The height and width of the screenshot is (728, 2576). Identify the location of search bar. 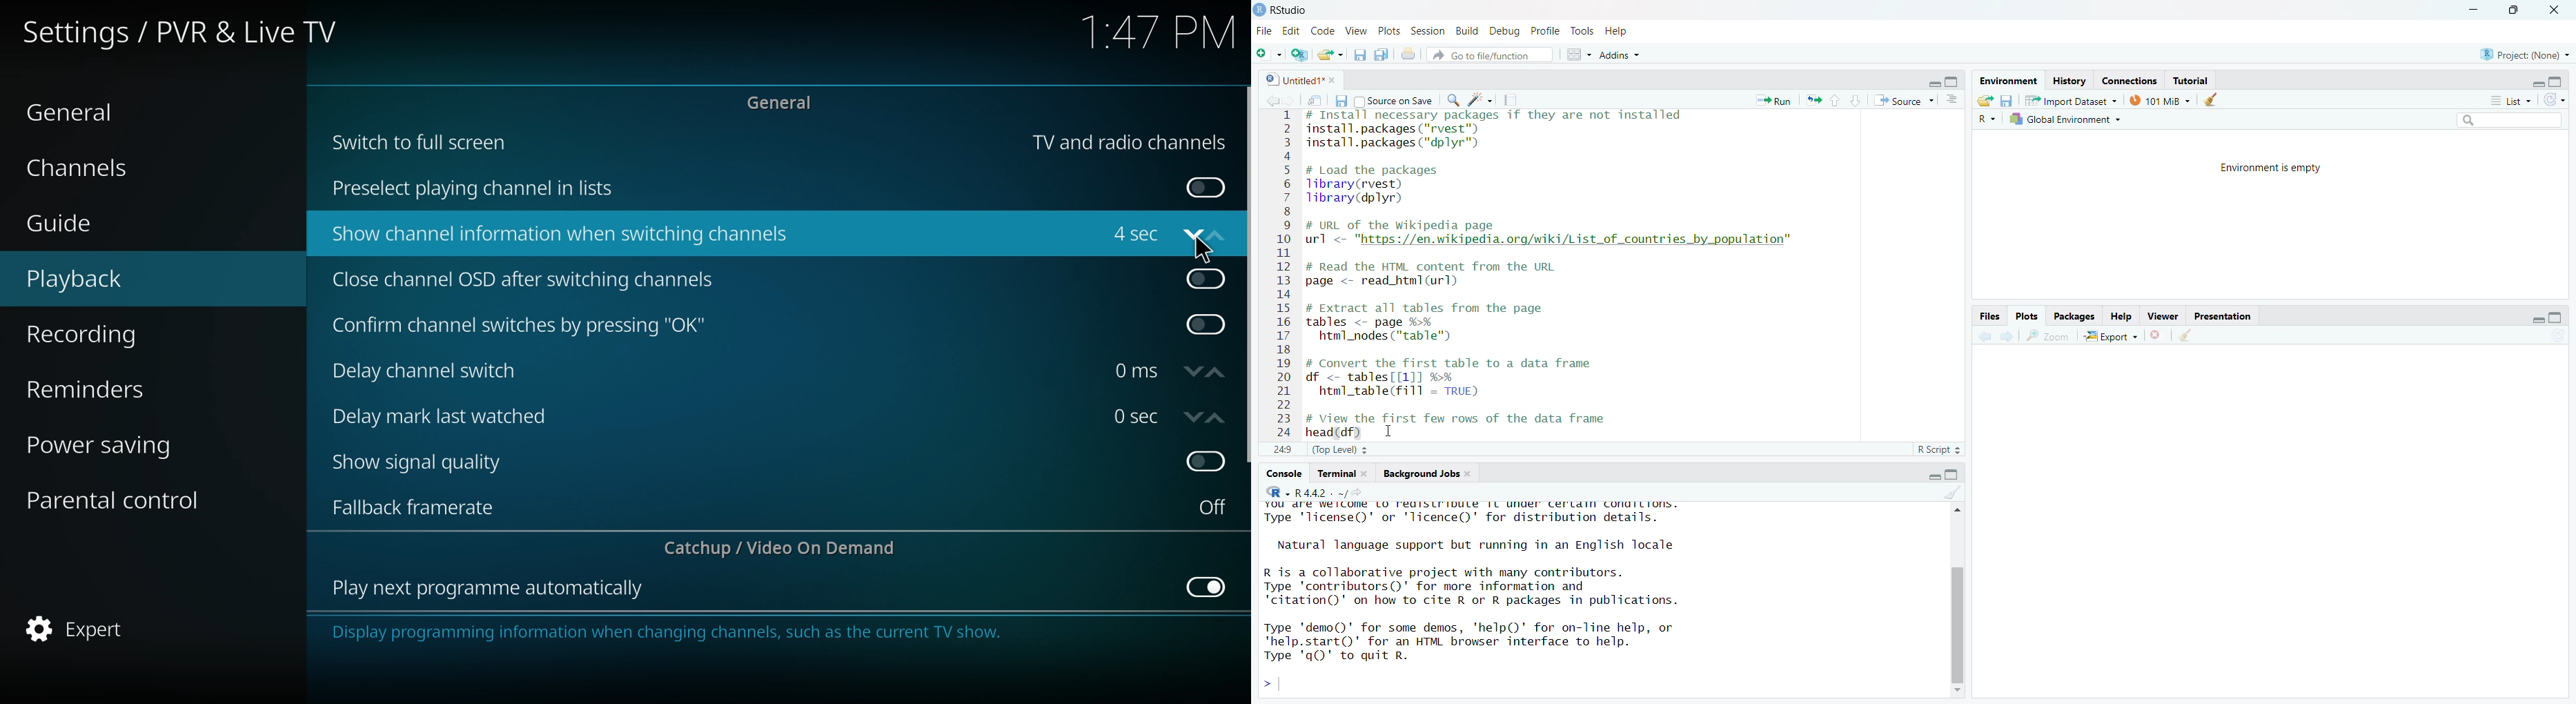
(2509, 119).